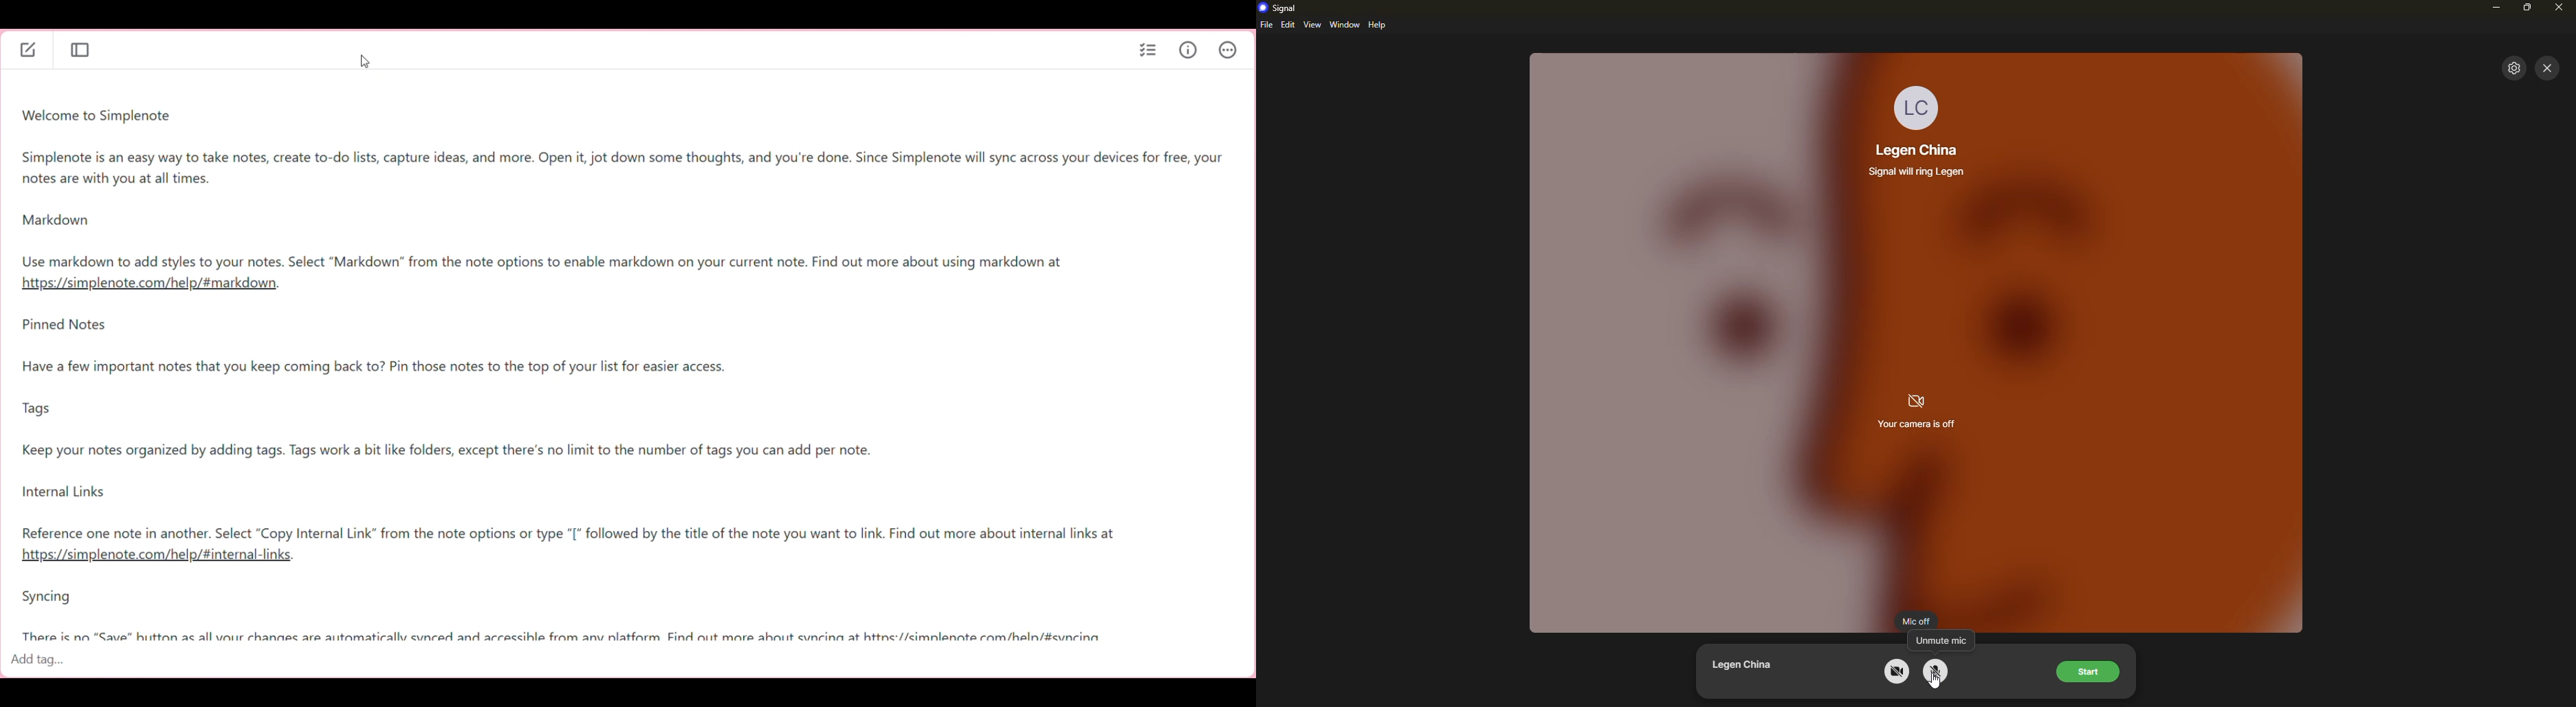 This screenshot has height=728, width=2576. I want to click on close, so click(2548, 67).